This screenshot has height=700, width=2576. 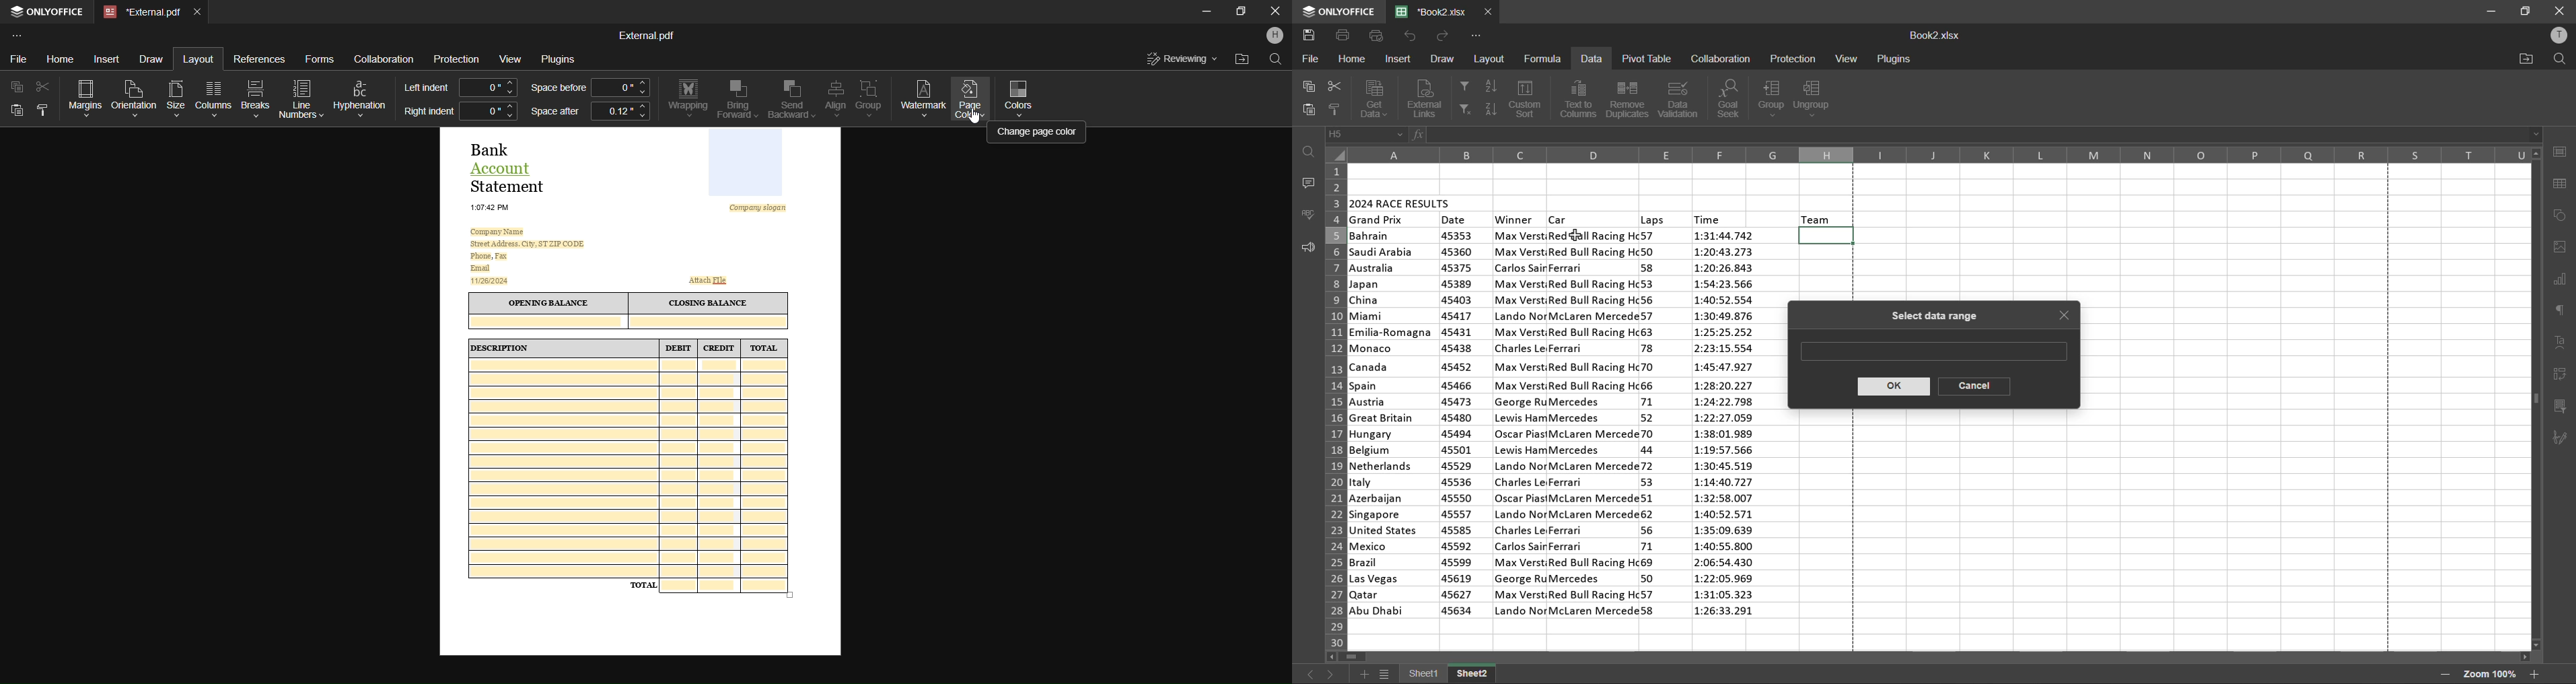 What do you see at coordinates (1428, 98) in the screenshot?
I see `external links` at bounding box center [1428, 98].